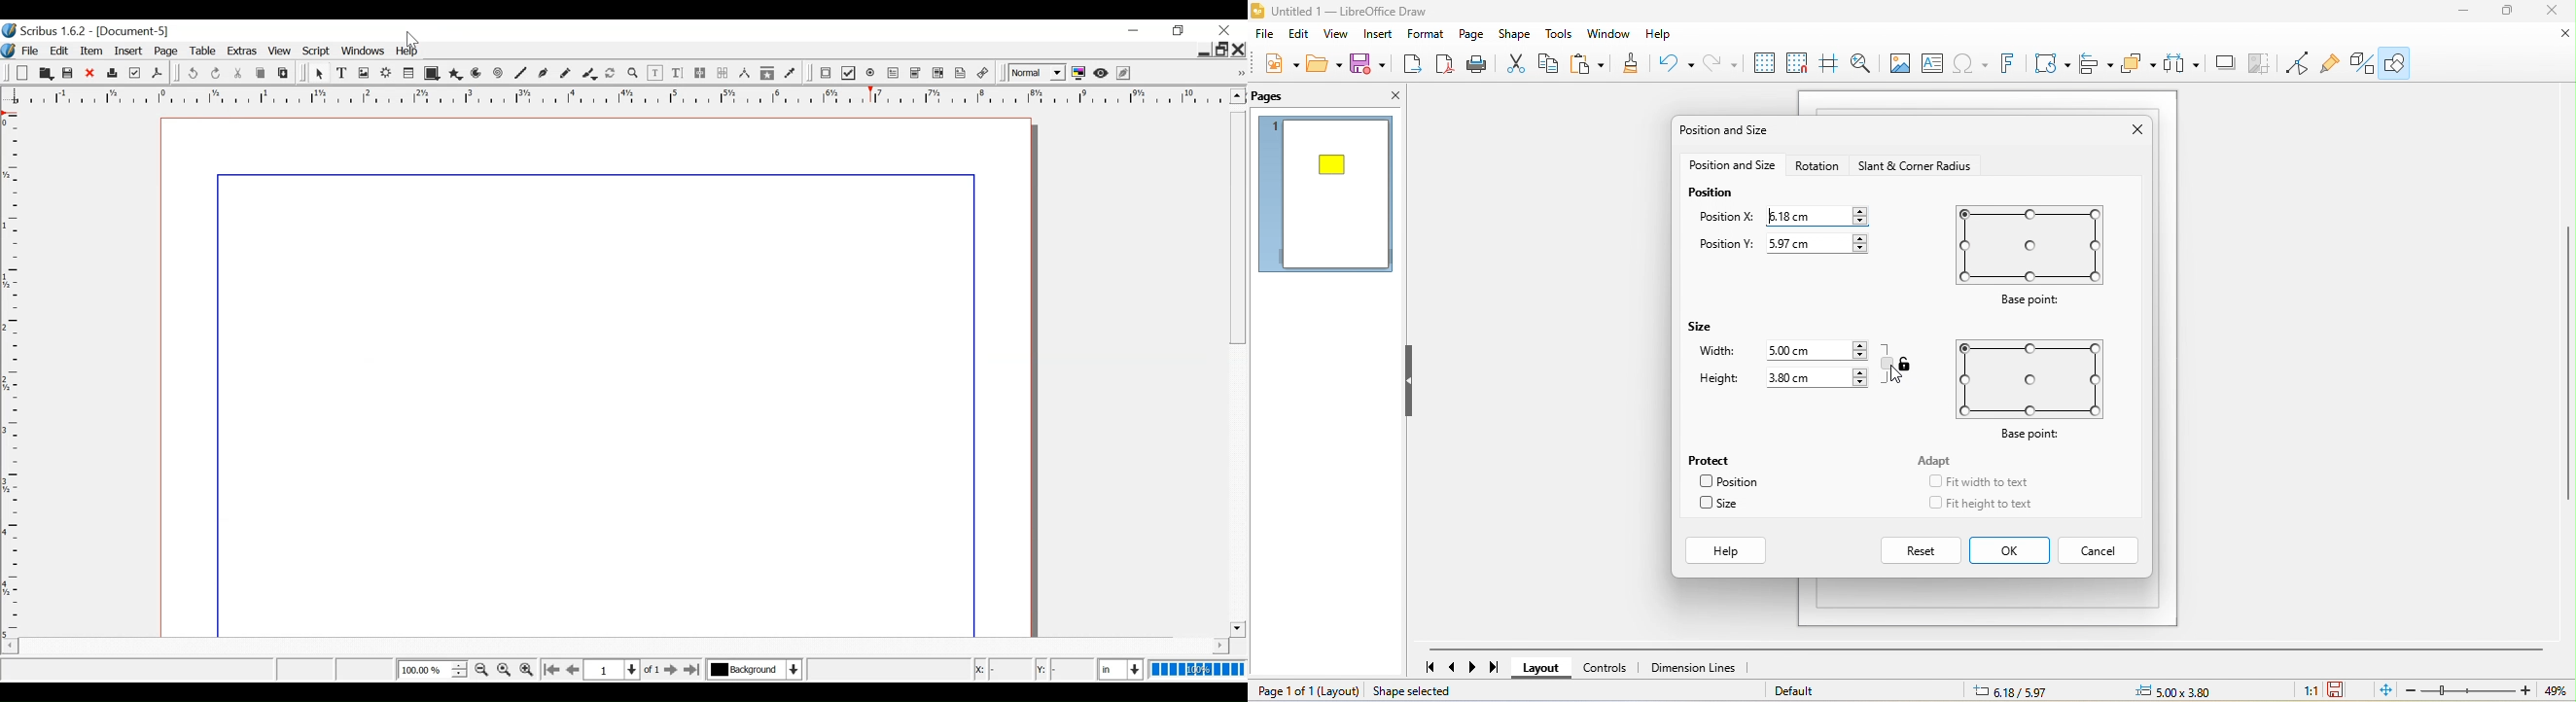 The image size is (2576, 728). Describe the element at coordinates (872, 73) in the screenshot. I see `PDF Radio Button` at that location.